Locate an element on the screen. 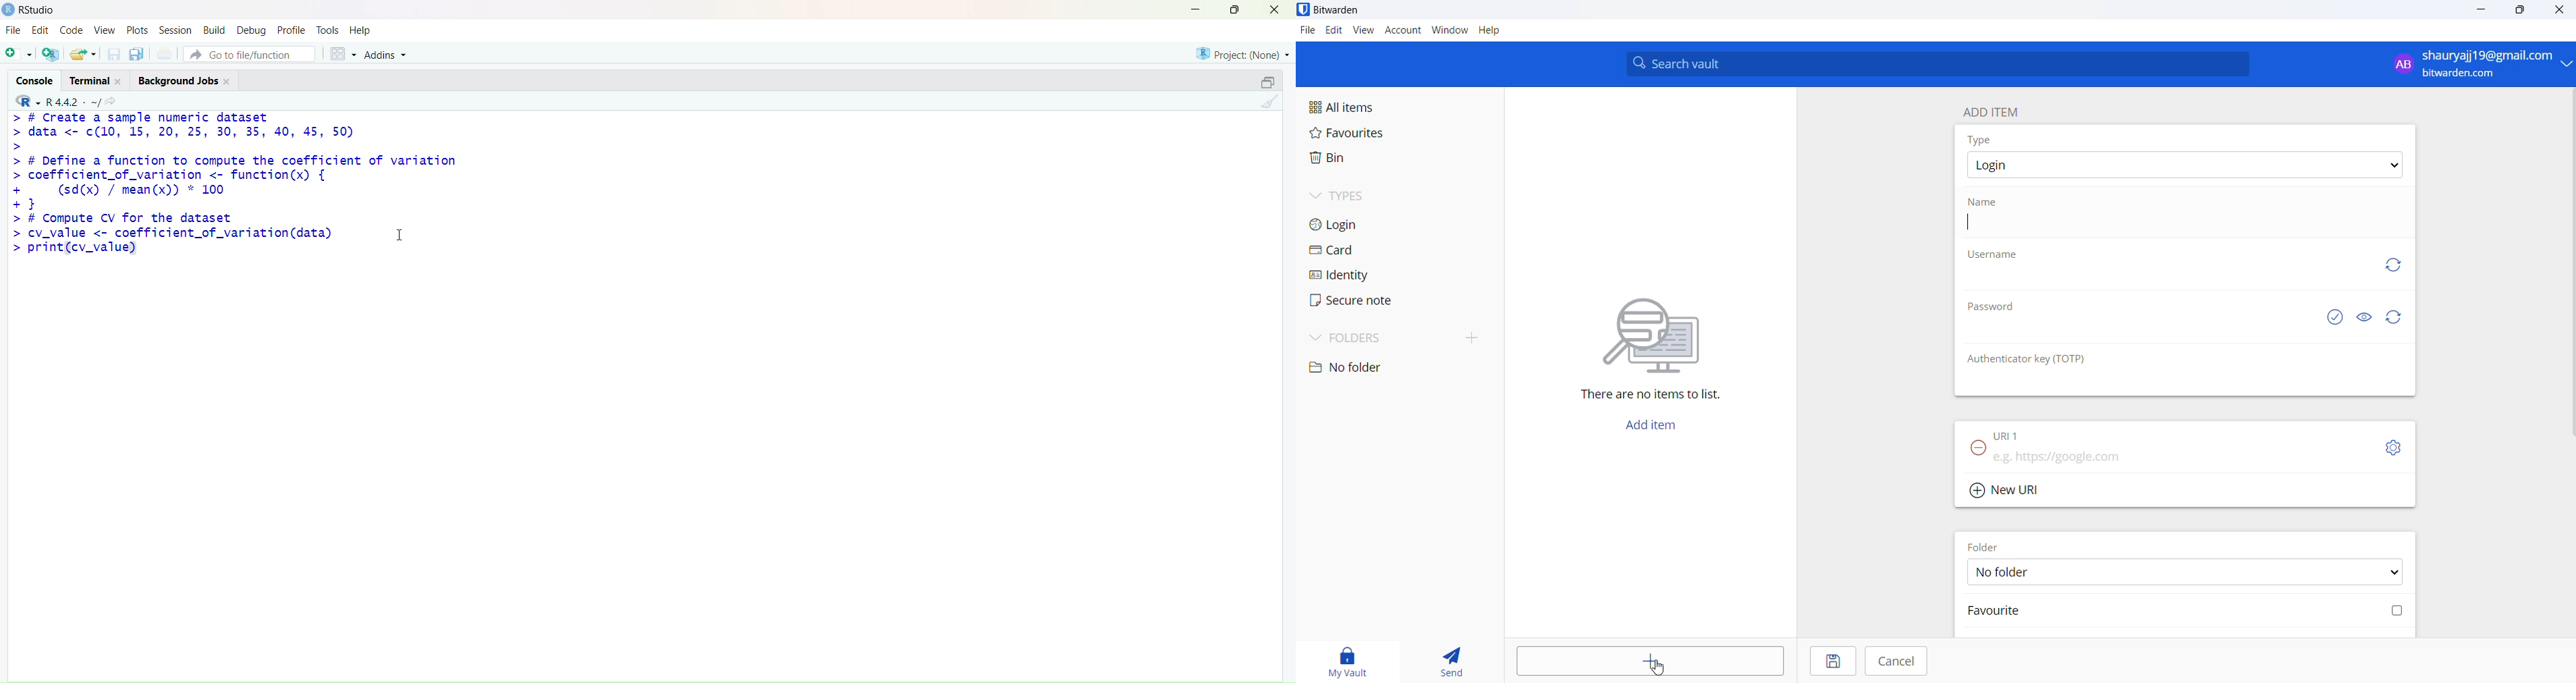 Image resolution: width=2576 pixels, height=700 pixels. R 4.4.2 ~/ is located at coordinates (73, 102).